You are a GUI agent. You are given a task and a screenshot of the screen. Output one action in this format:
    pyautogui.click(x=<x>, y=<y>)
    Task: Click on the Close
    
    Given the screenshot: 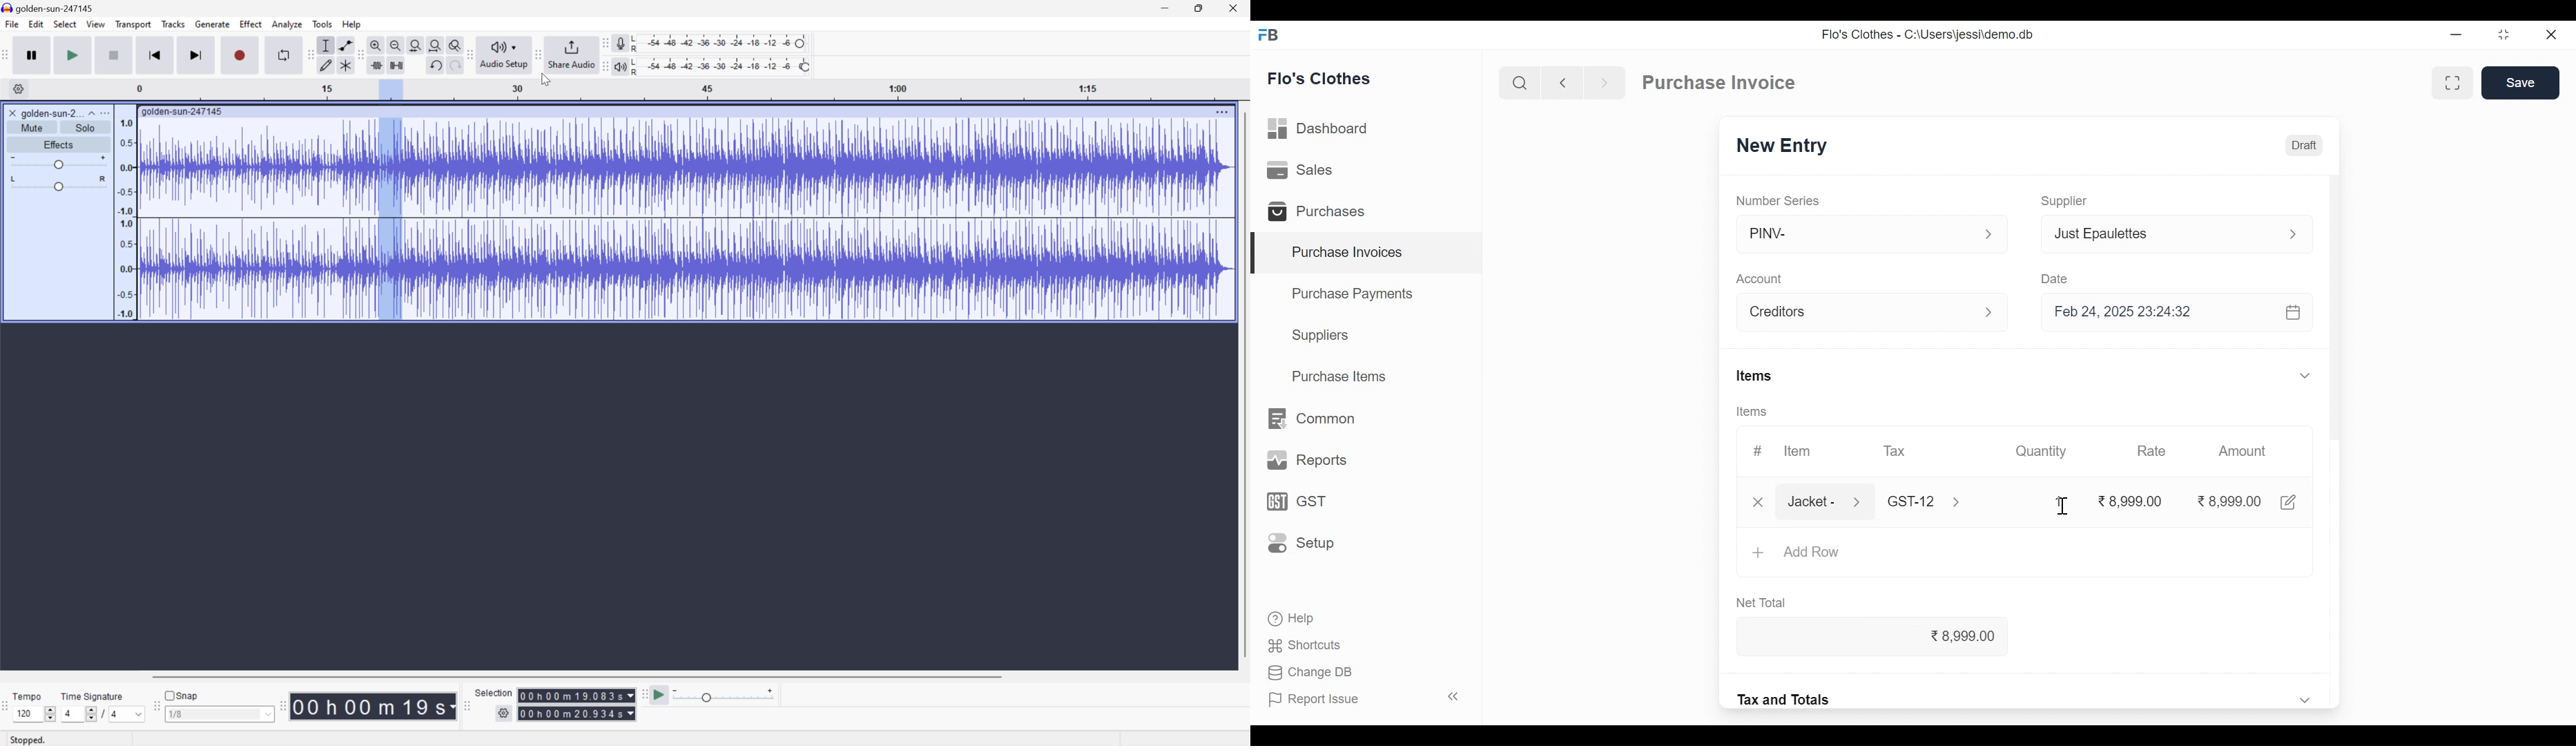 What is the action you would take?
    pyautogui.click(x=1236, y=7)
    